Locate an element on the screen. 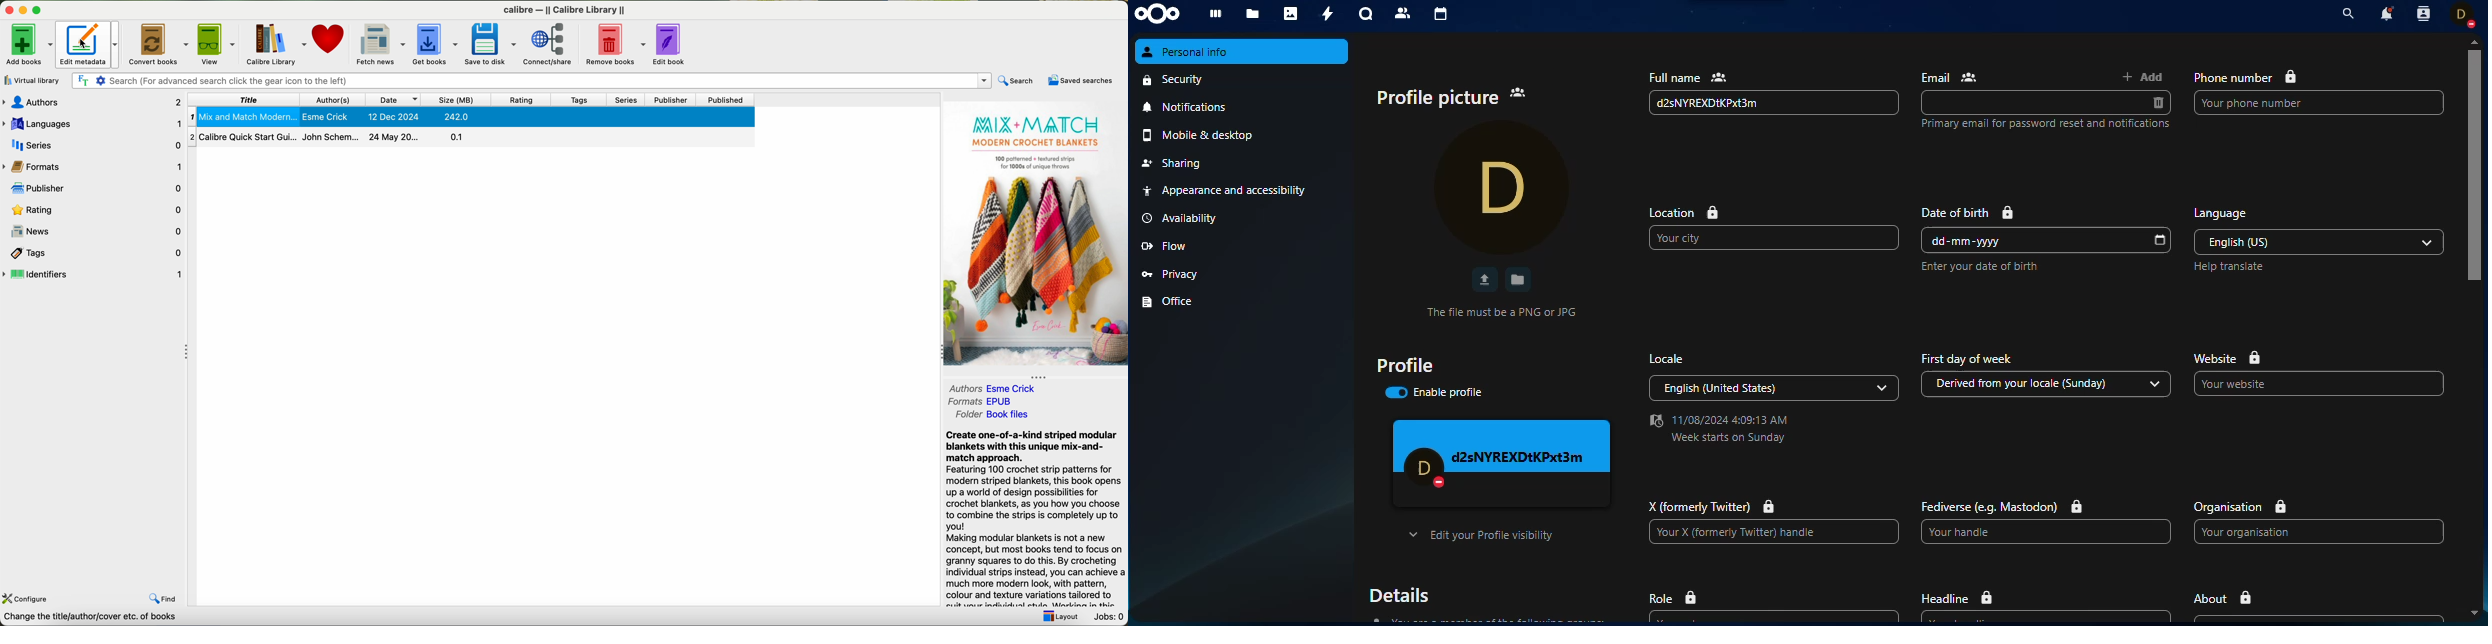 Image resolution: width=2492 pixels, height=644 pixels. identifiers is located at coordinates (93, 274).